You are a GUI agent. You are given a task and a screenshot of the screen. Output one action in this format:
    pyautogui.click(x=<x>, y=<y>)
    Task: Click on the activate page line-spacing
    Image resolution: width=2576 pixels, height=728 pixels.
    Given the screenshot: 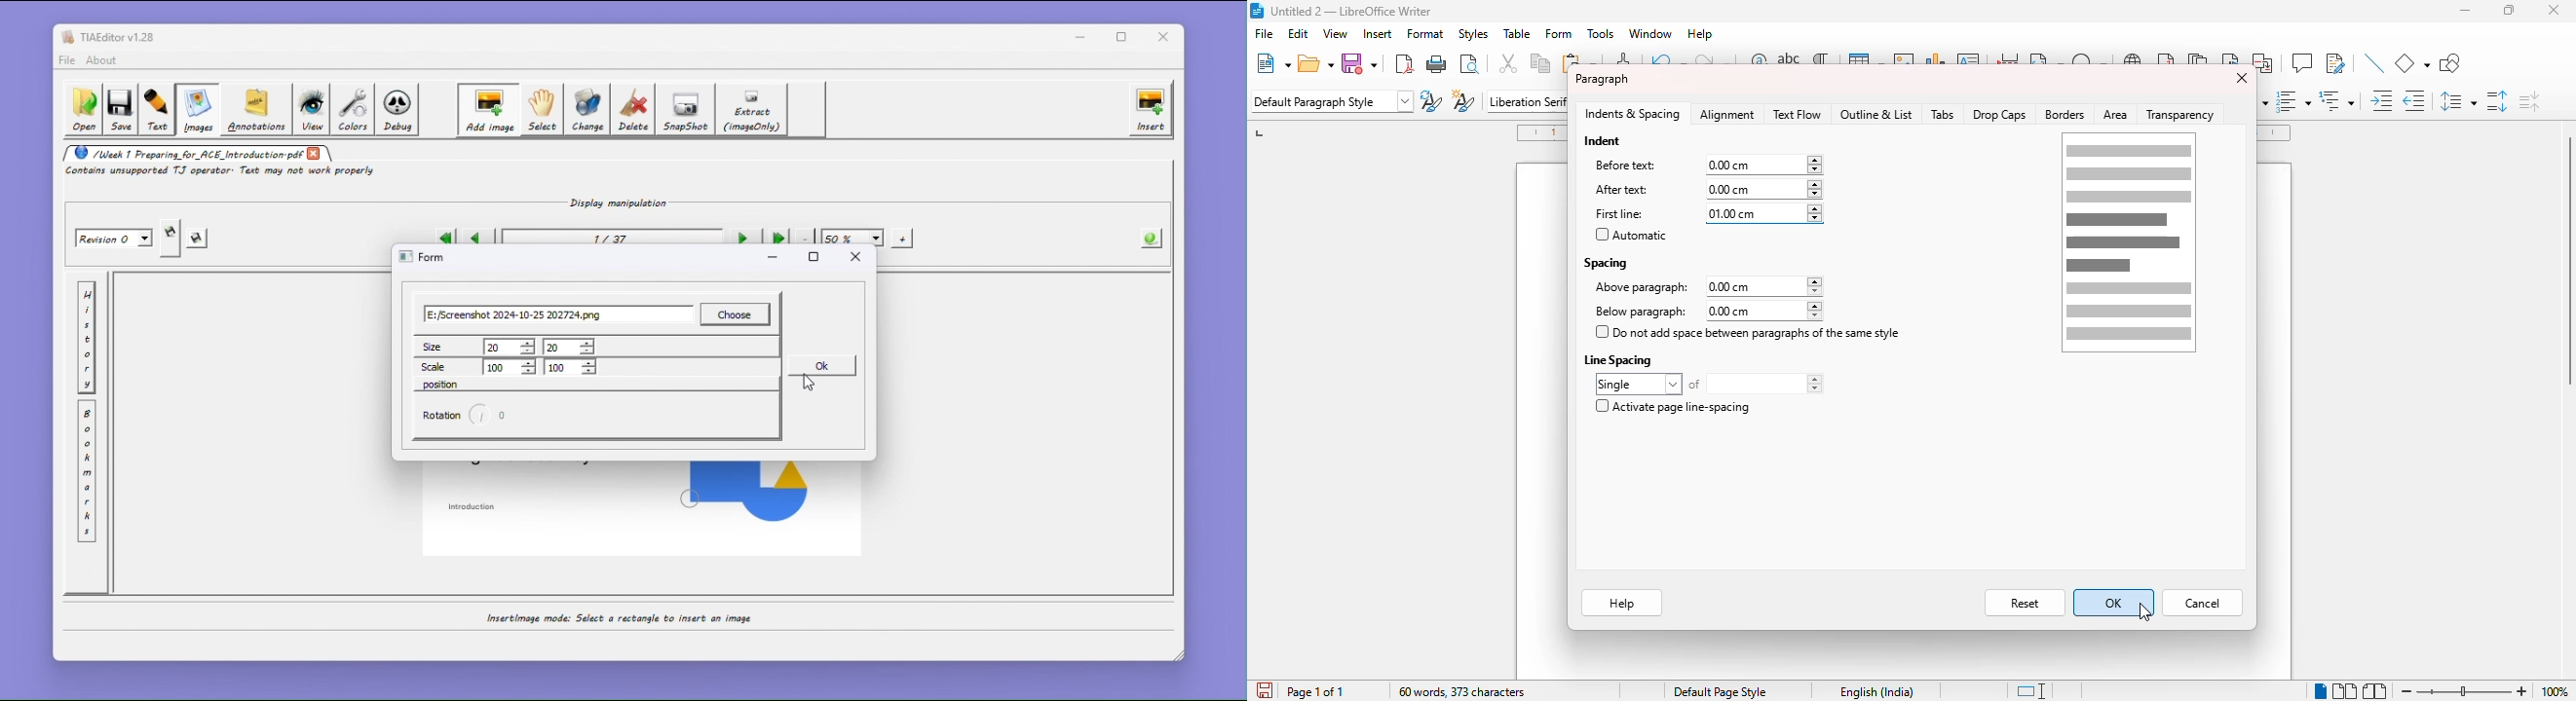 What is the action you would take?
    pyautogui.click(x=1672, y=406)
    